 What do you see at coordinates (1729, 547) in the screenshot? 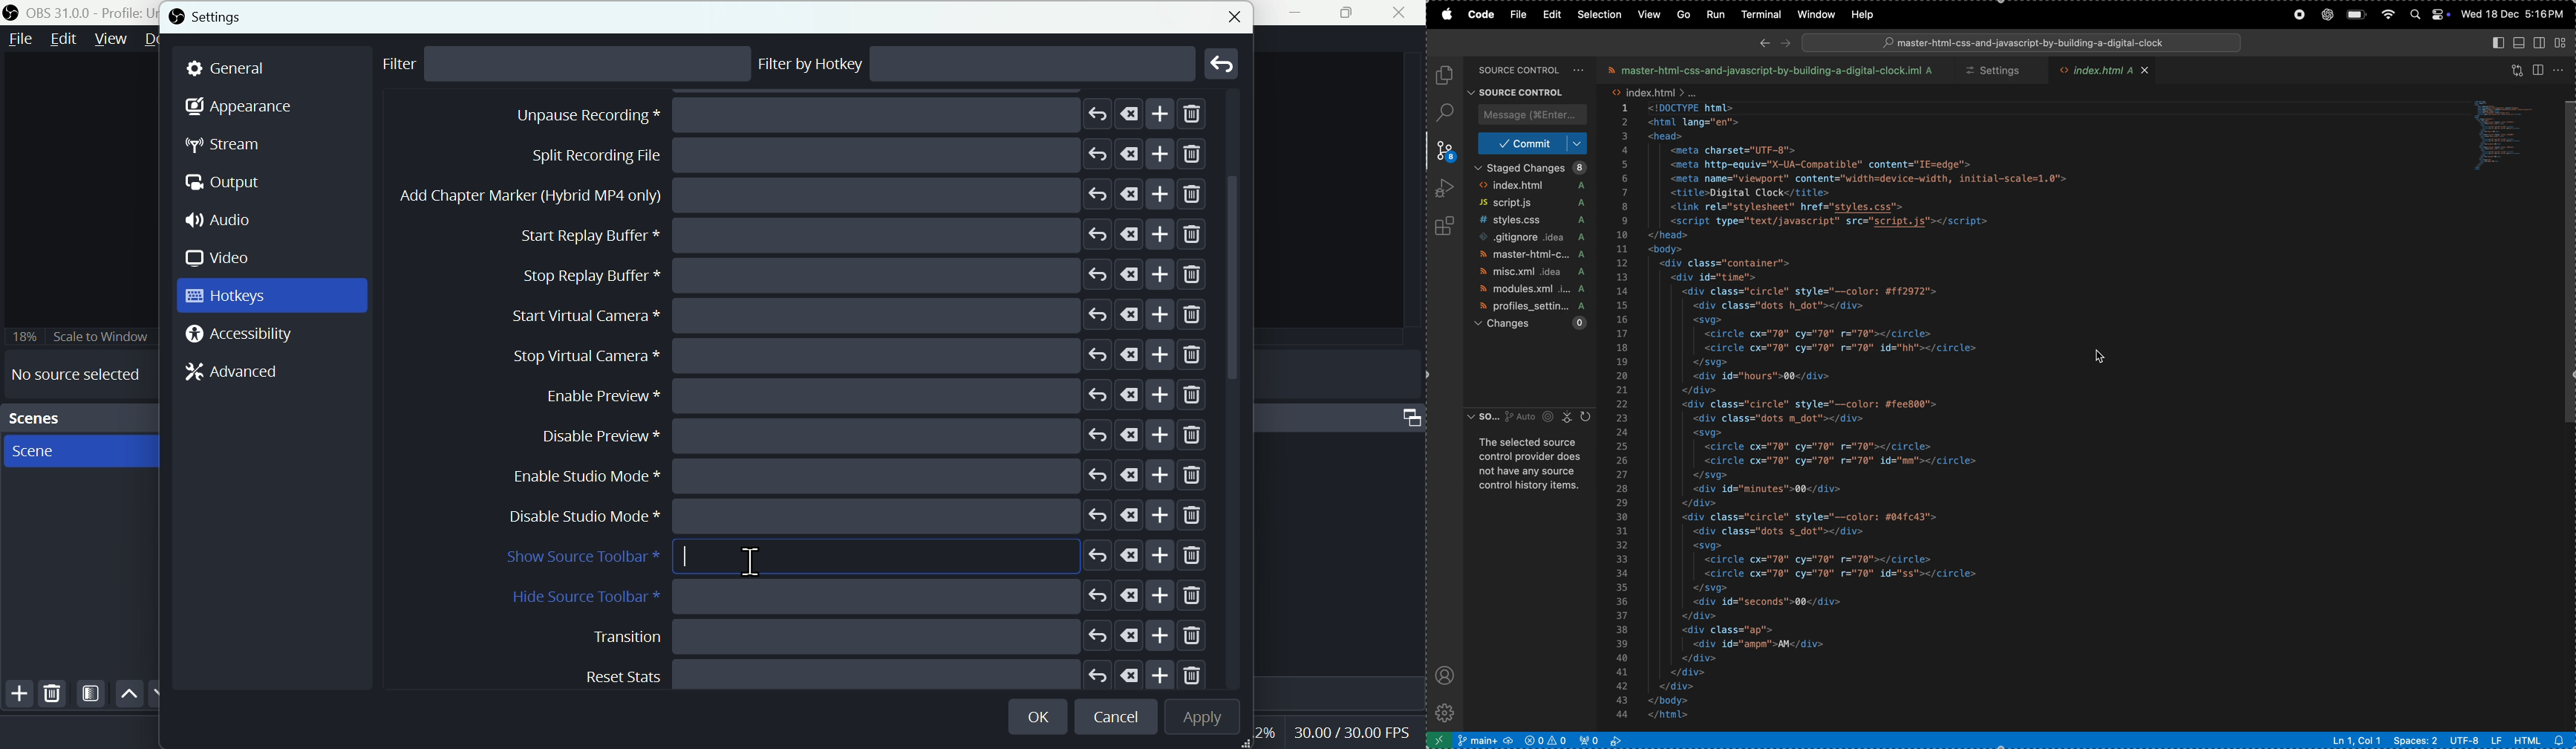
I see `<svg>` at bounding box center [1729, 547].